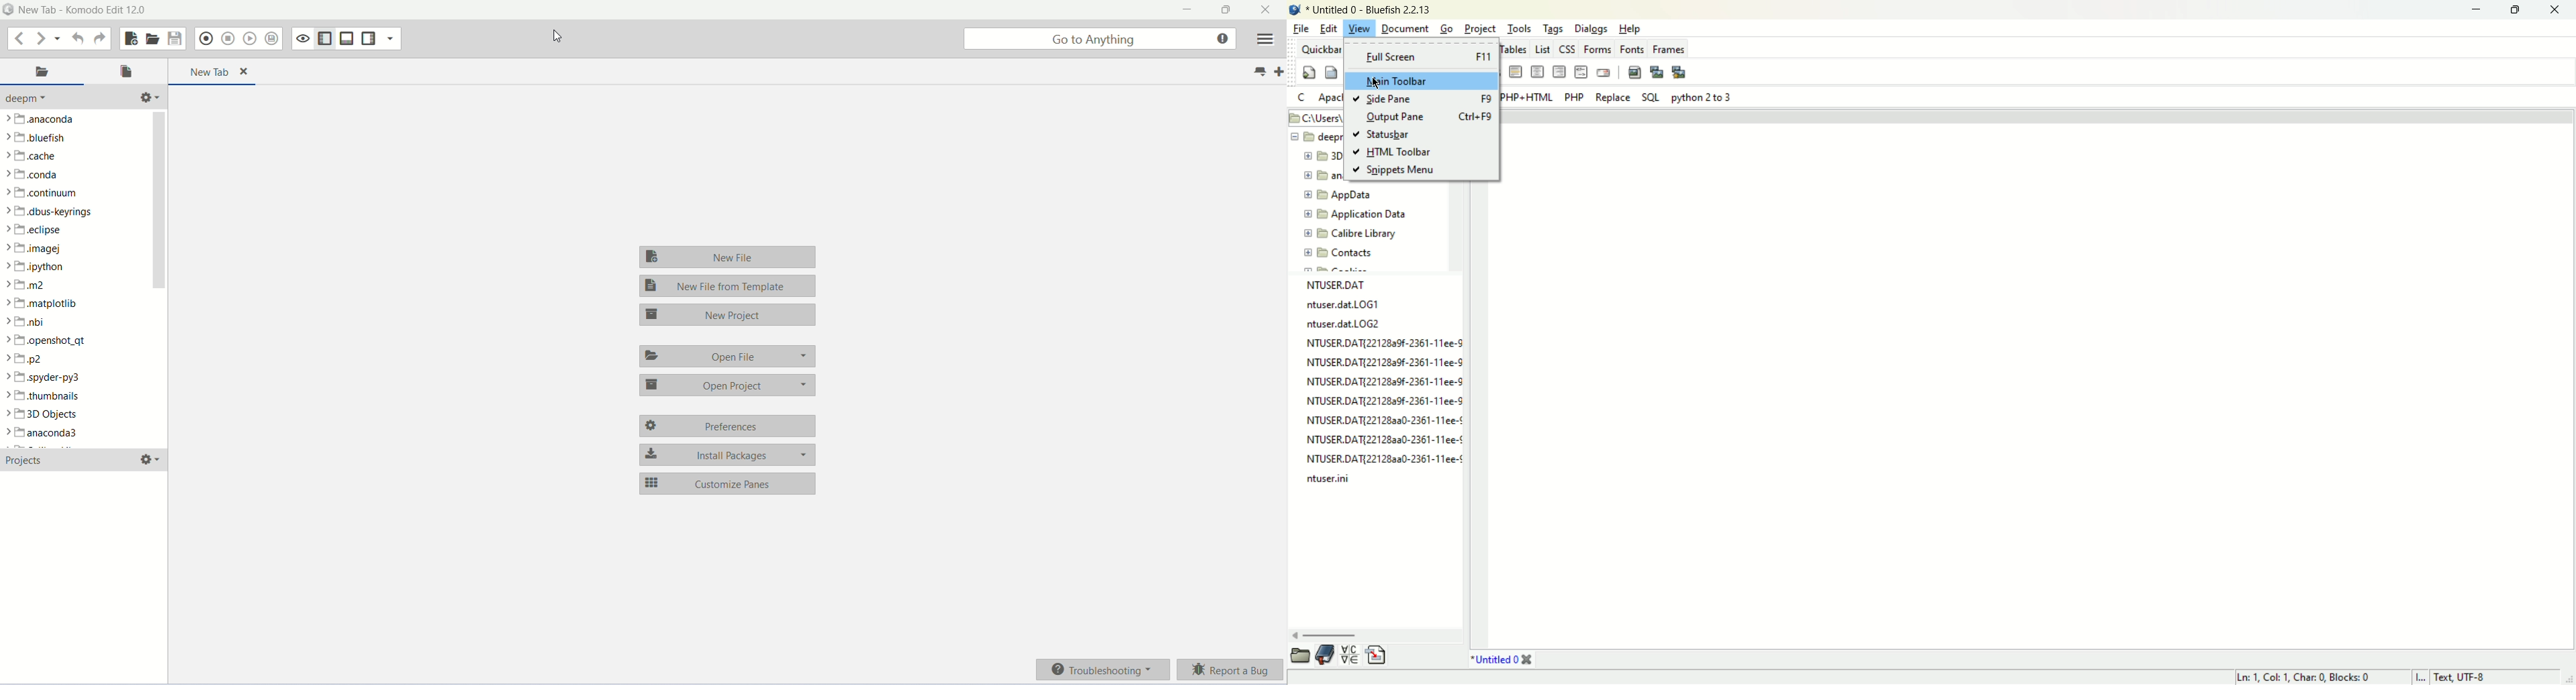 The height and width of the screenshot is (700, 2576). What do you see at coordinates (1343, 304) in the screenshot?
I see `ntuser.dat.LOG1` at bounding box center [1343, 304].